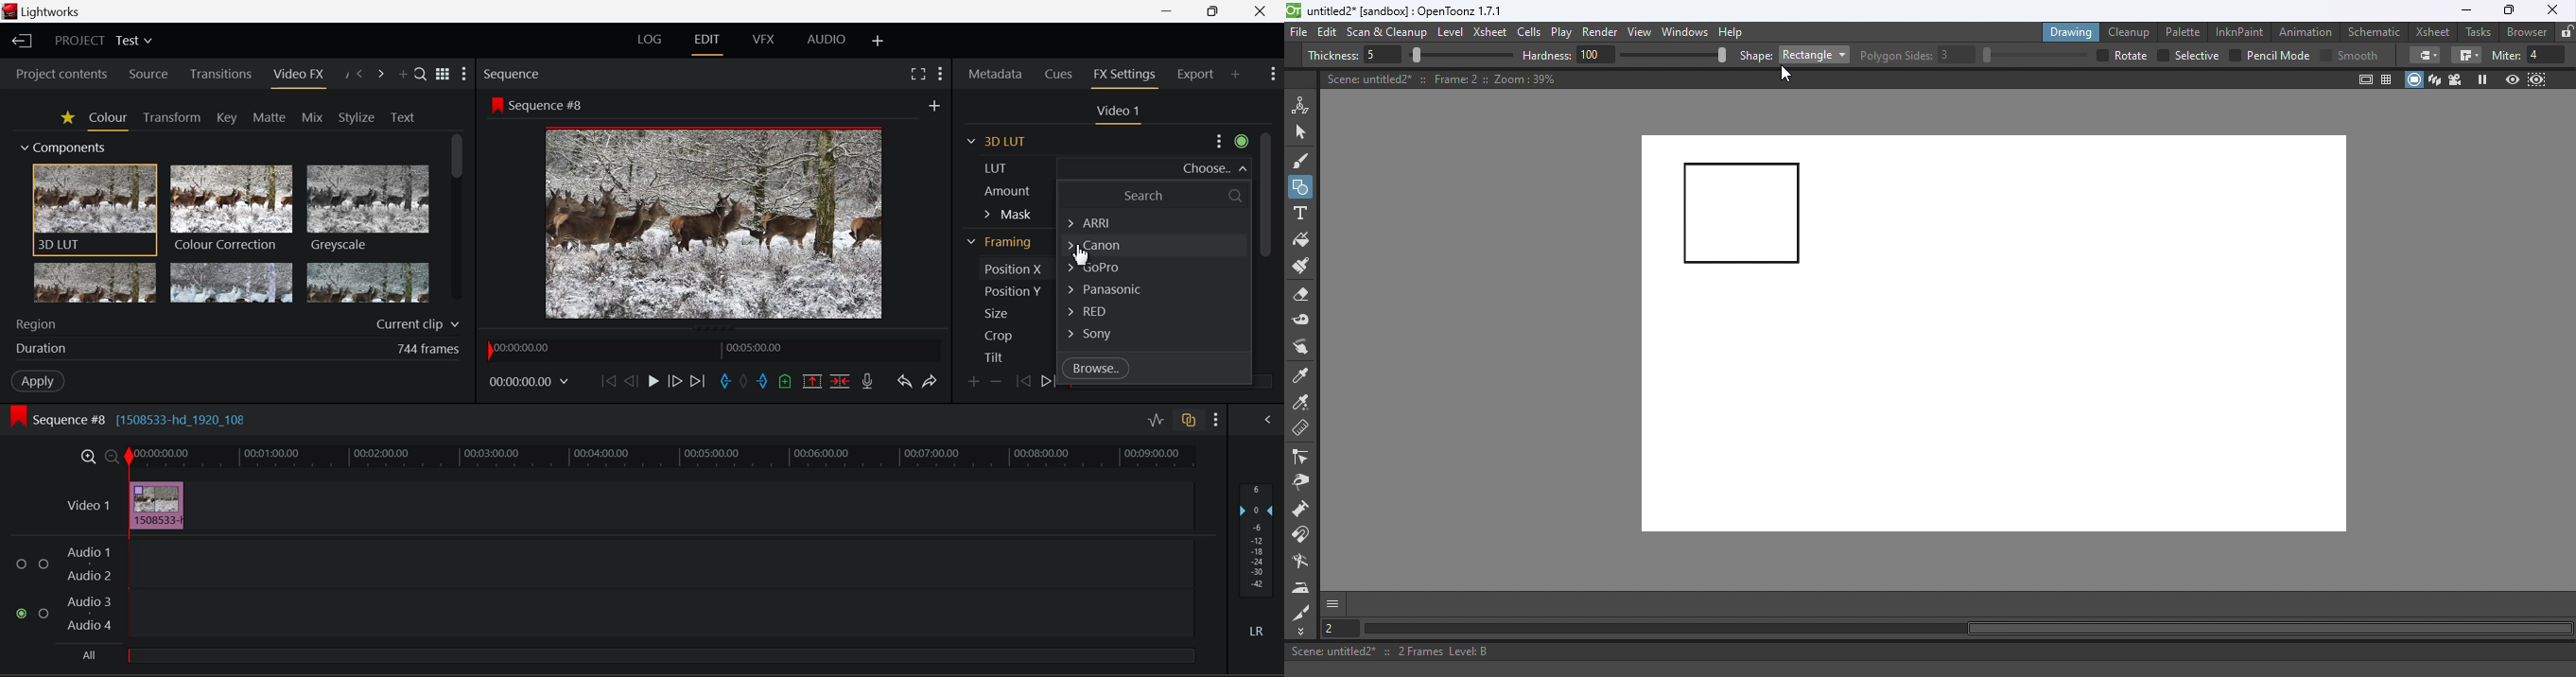 The width and height of the screenshot is (2576, 700). I want to click on slider, so click(1461, 56).